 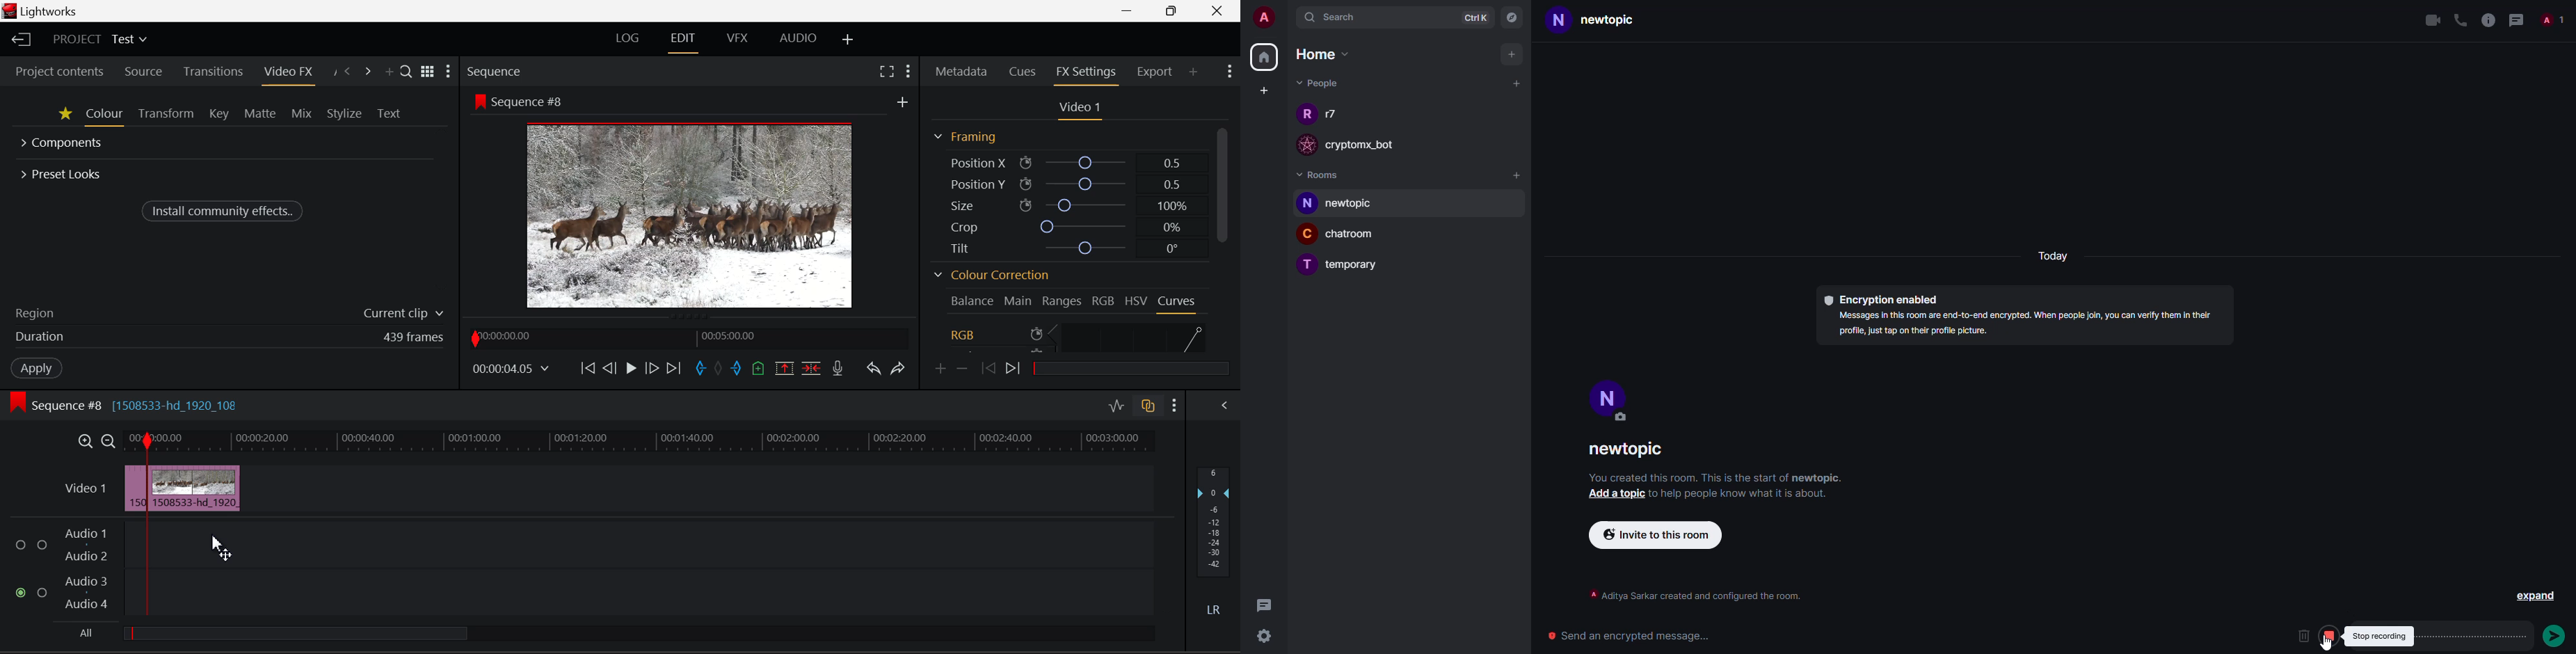 I want to click on Install community effects, so click(x=224, y=210).